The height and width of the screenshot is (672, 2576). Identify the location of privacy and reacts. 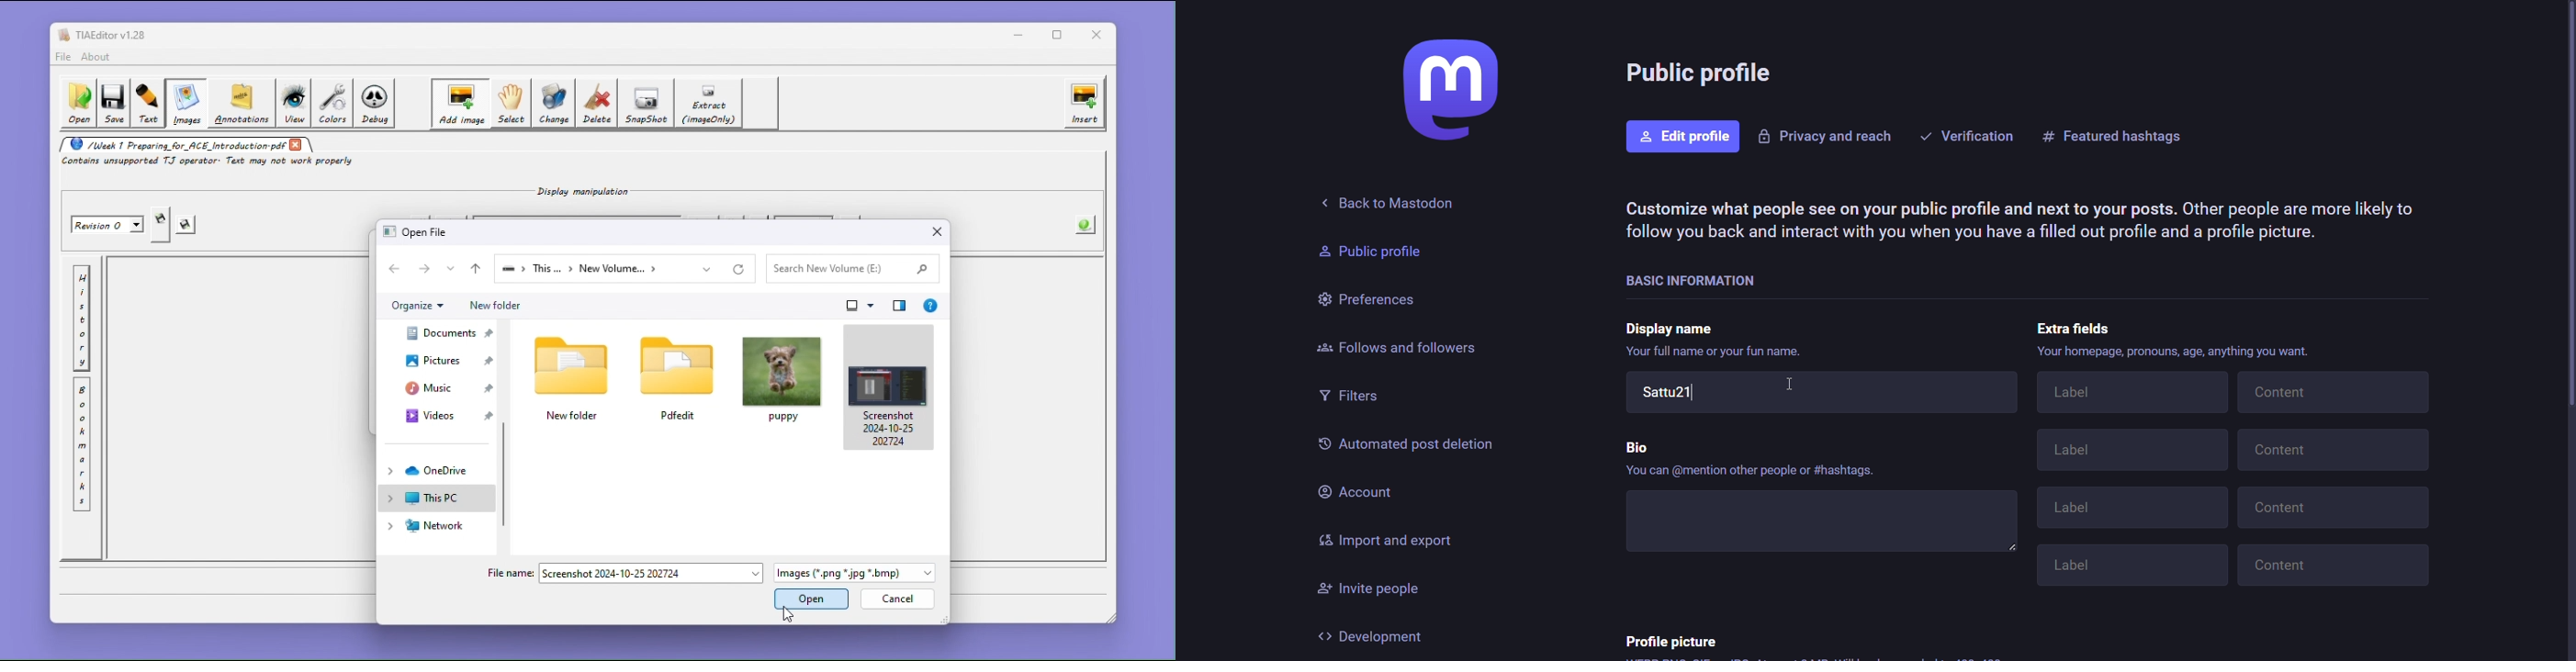
(1825, 137).